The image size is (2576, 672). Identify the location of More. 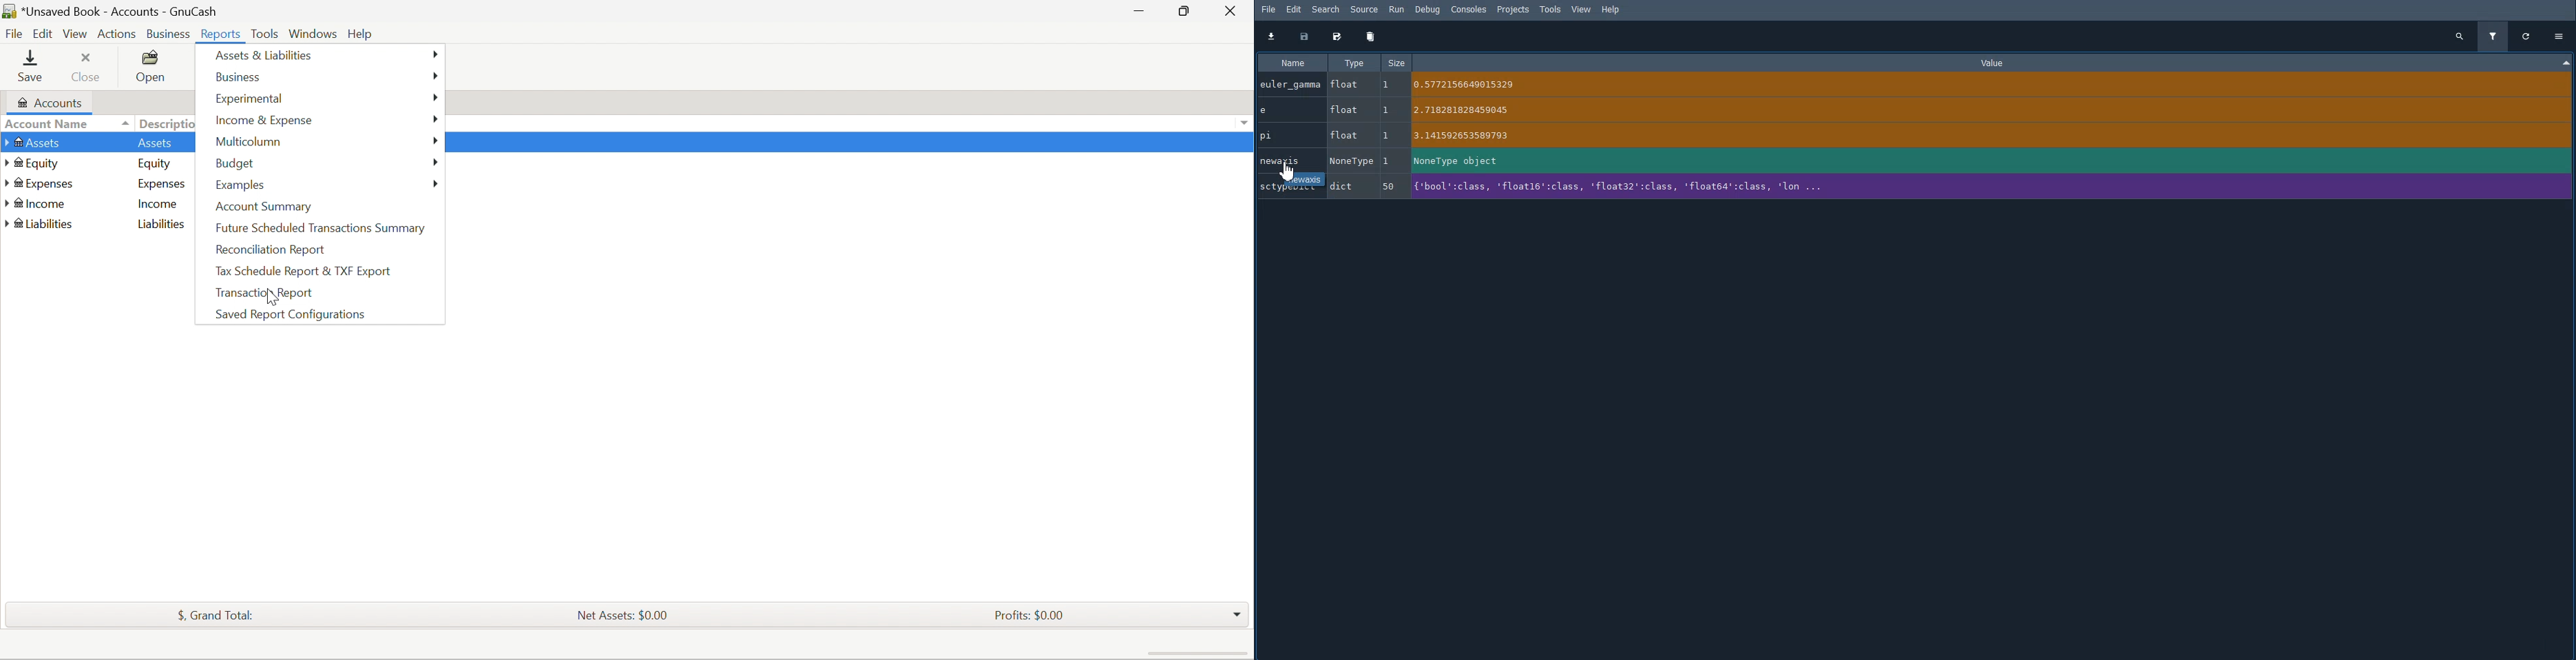
(436, 160).